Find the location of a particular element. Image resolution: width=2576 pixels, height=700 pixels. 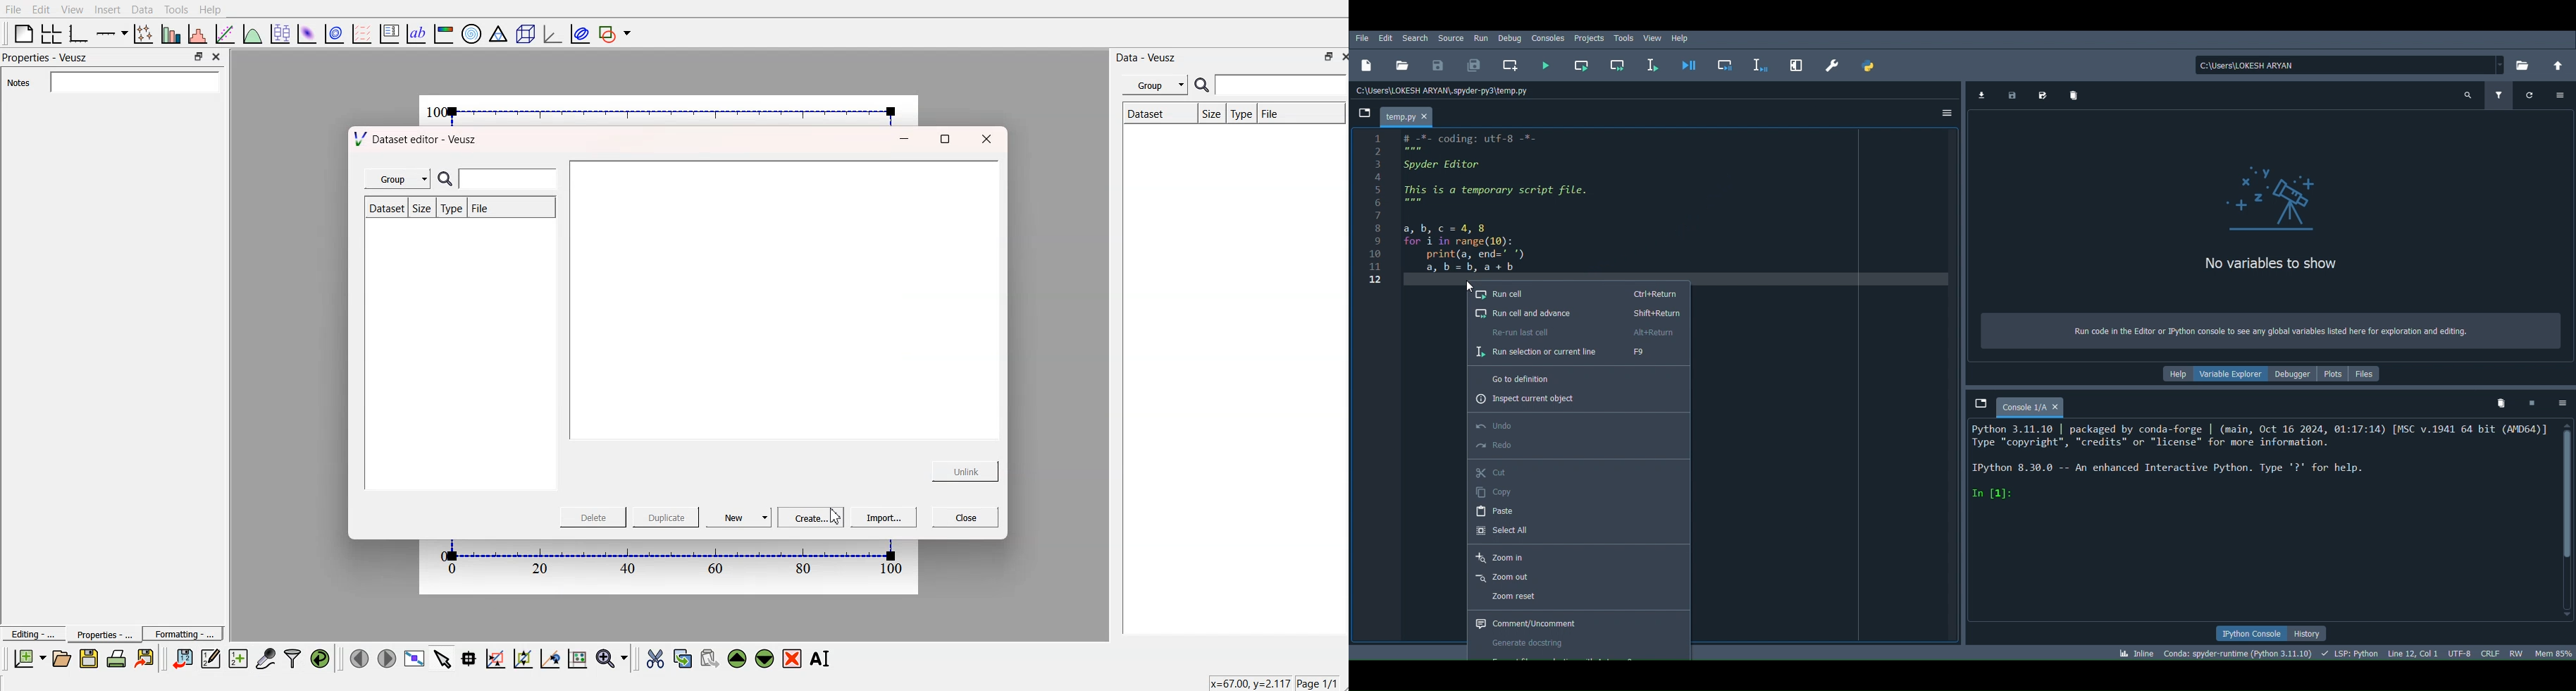

File permissions is located at coordinates (2516, 651).